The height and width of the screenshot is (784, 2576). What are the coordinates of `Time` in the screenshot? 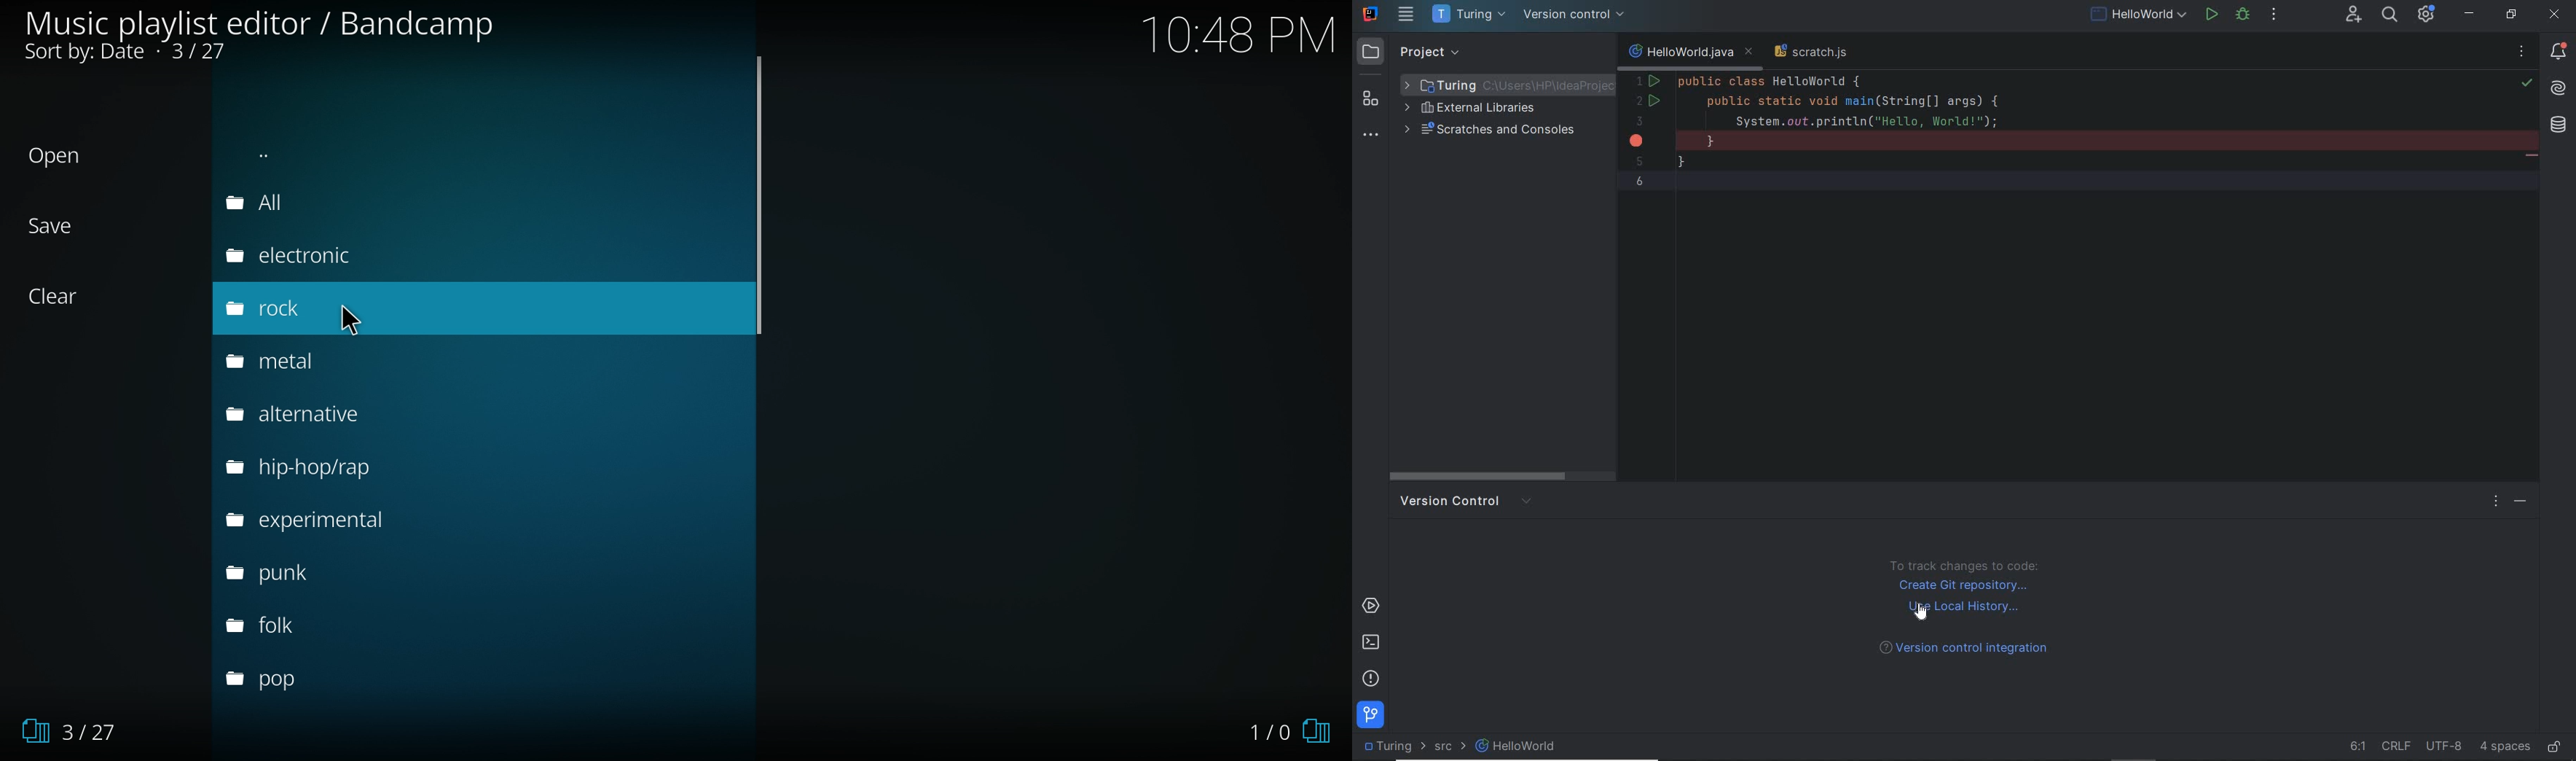 It's located at (1243, 37).